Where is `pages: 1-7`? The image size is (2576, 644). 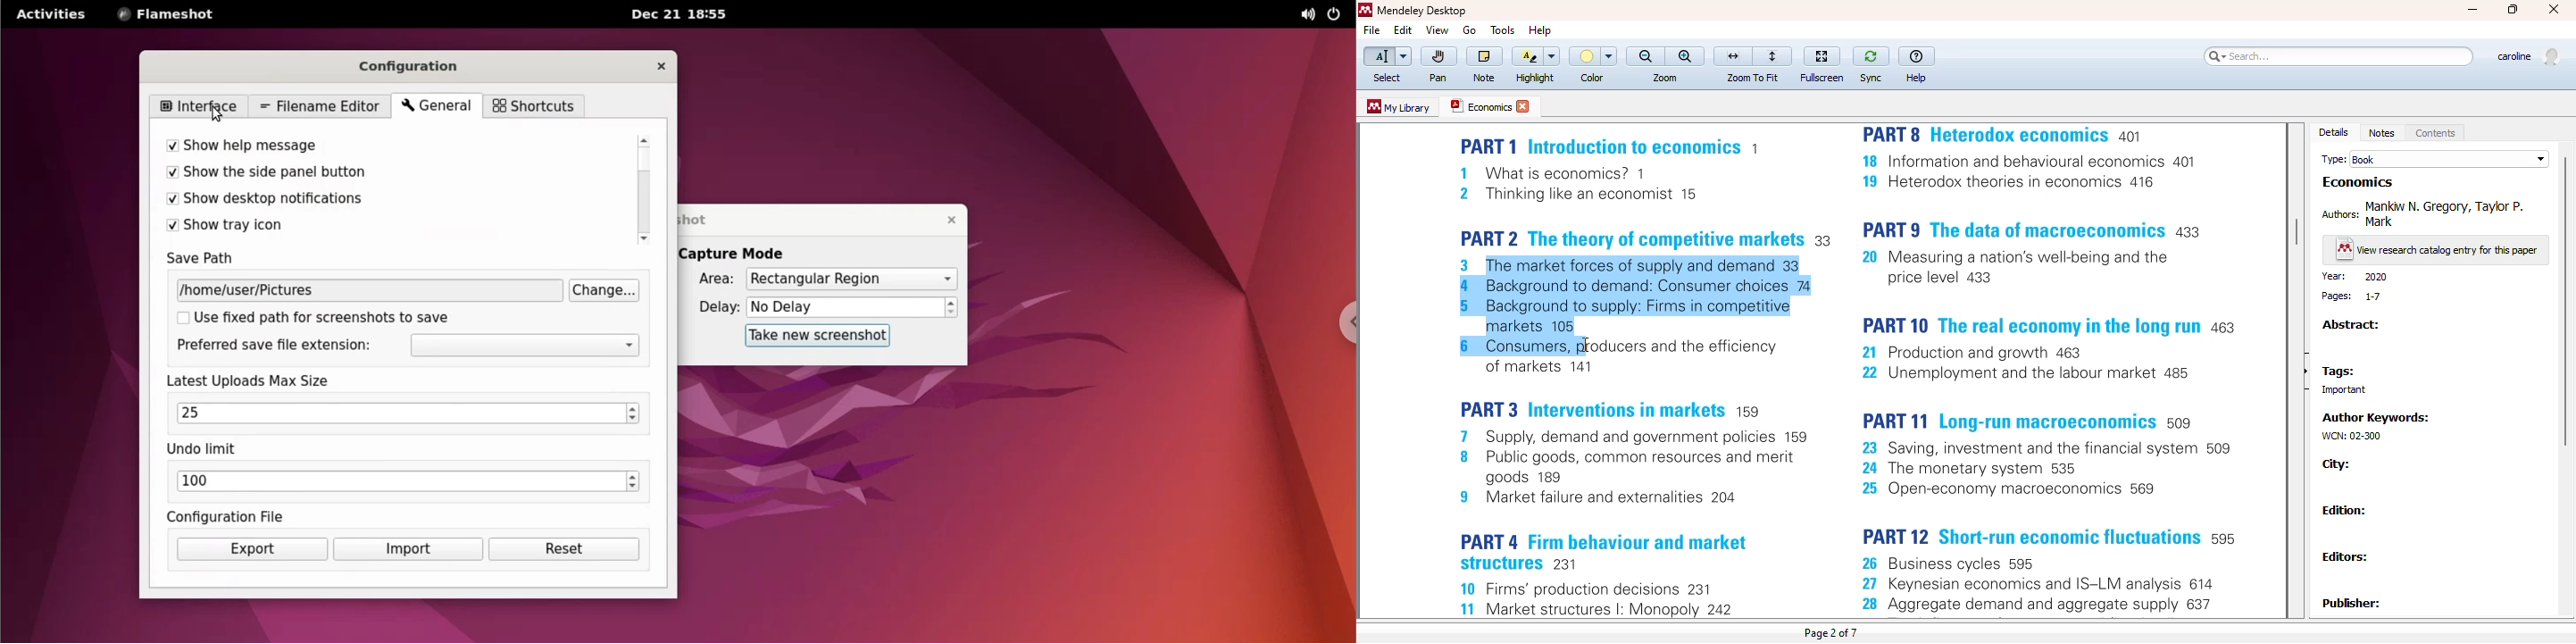 pages: 1-7 is located at coordinates (2353, 296).